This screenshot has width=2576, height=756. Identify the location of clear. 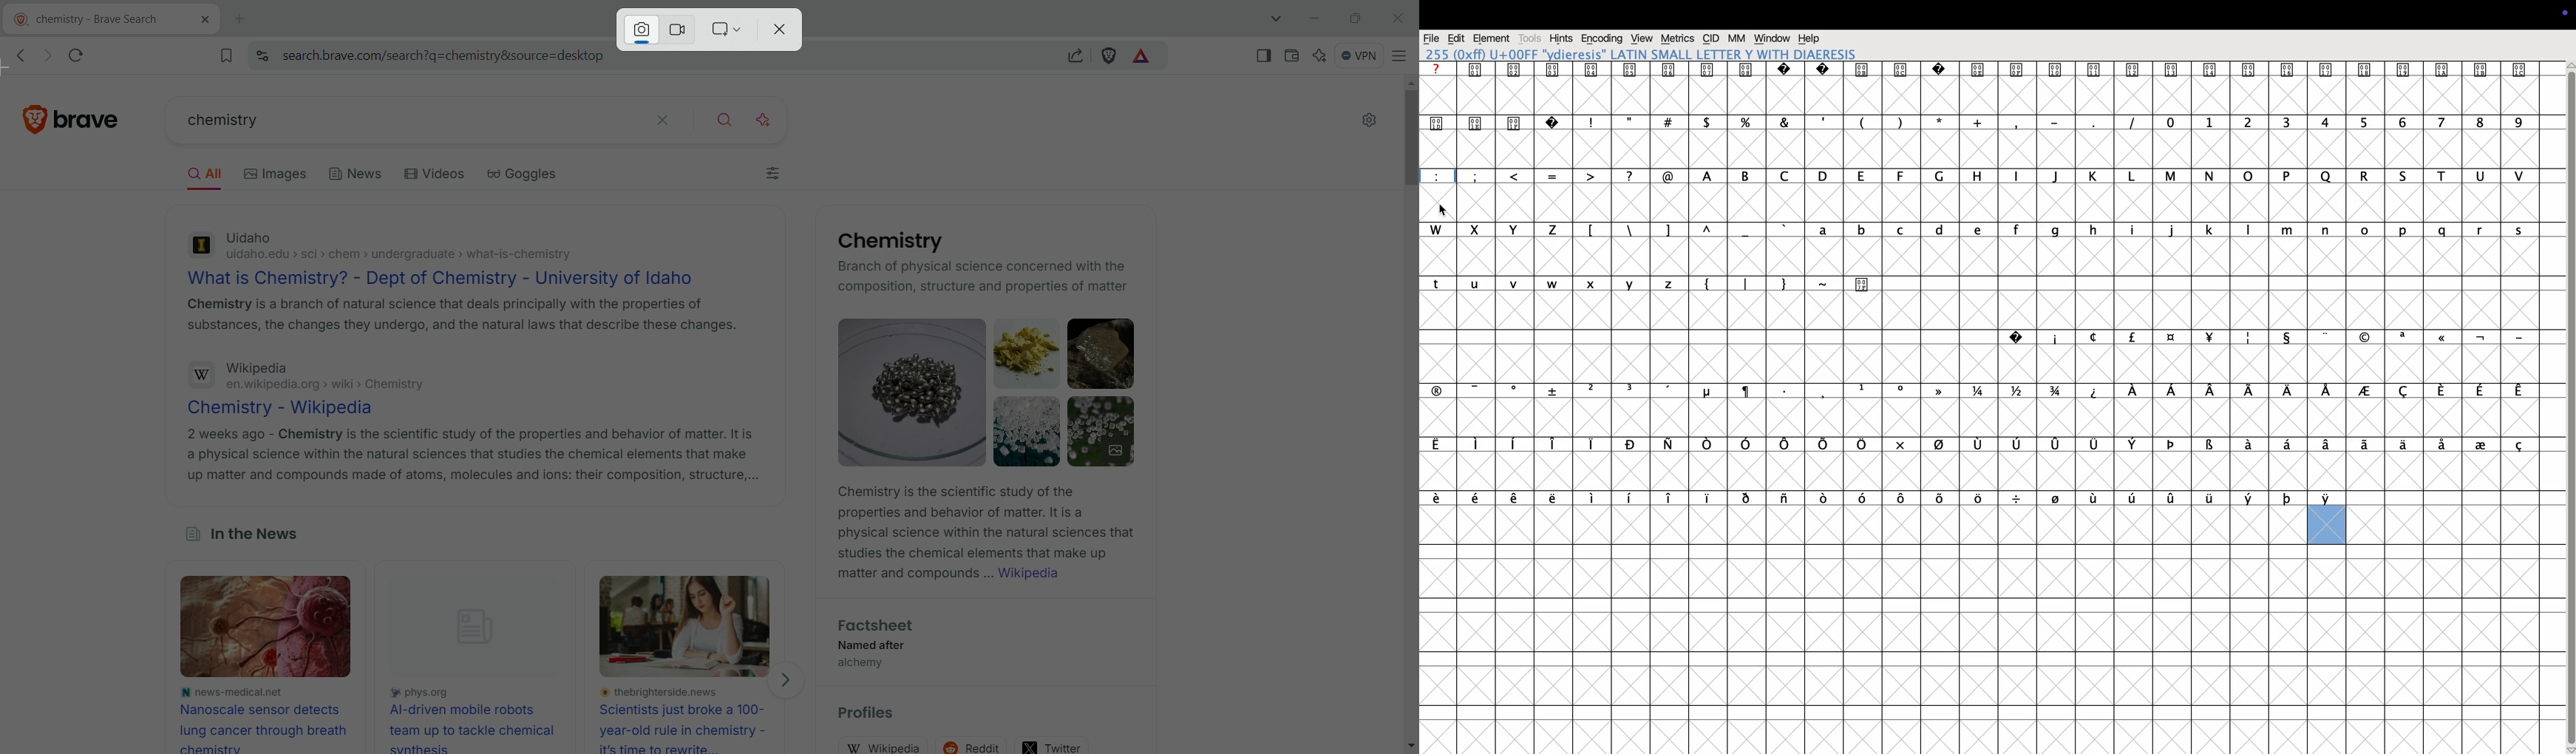
(664, 118).